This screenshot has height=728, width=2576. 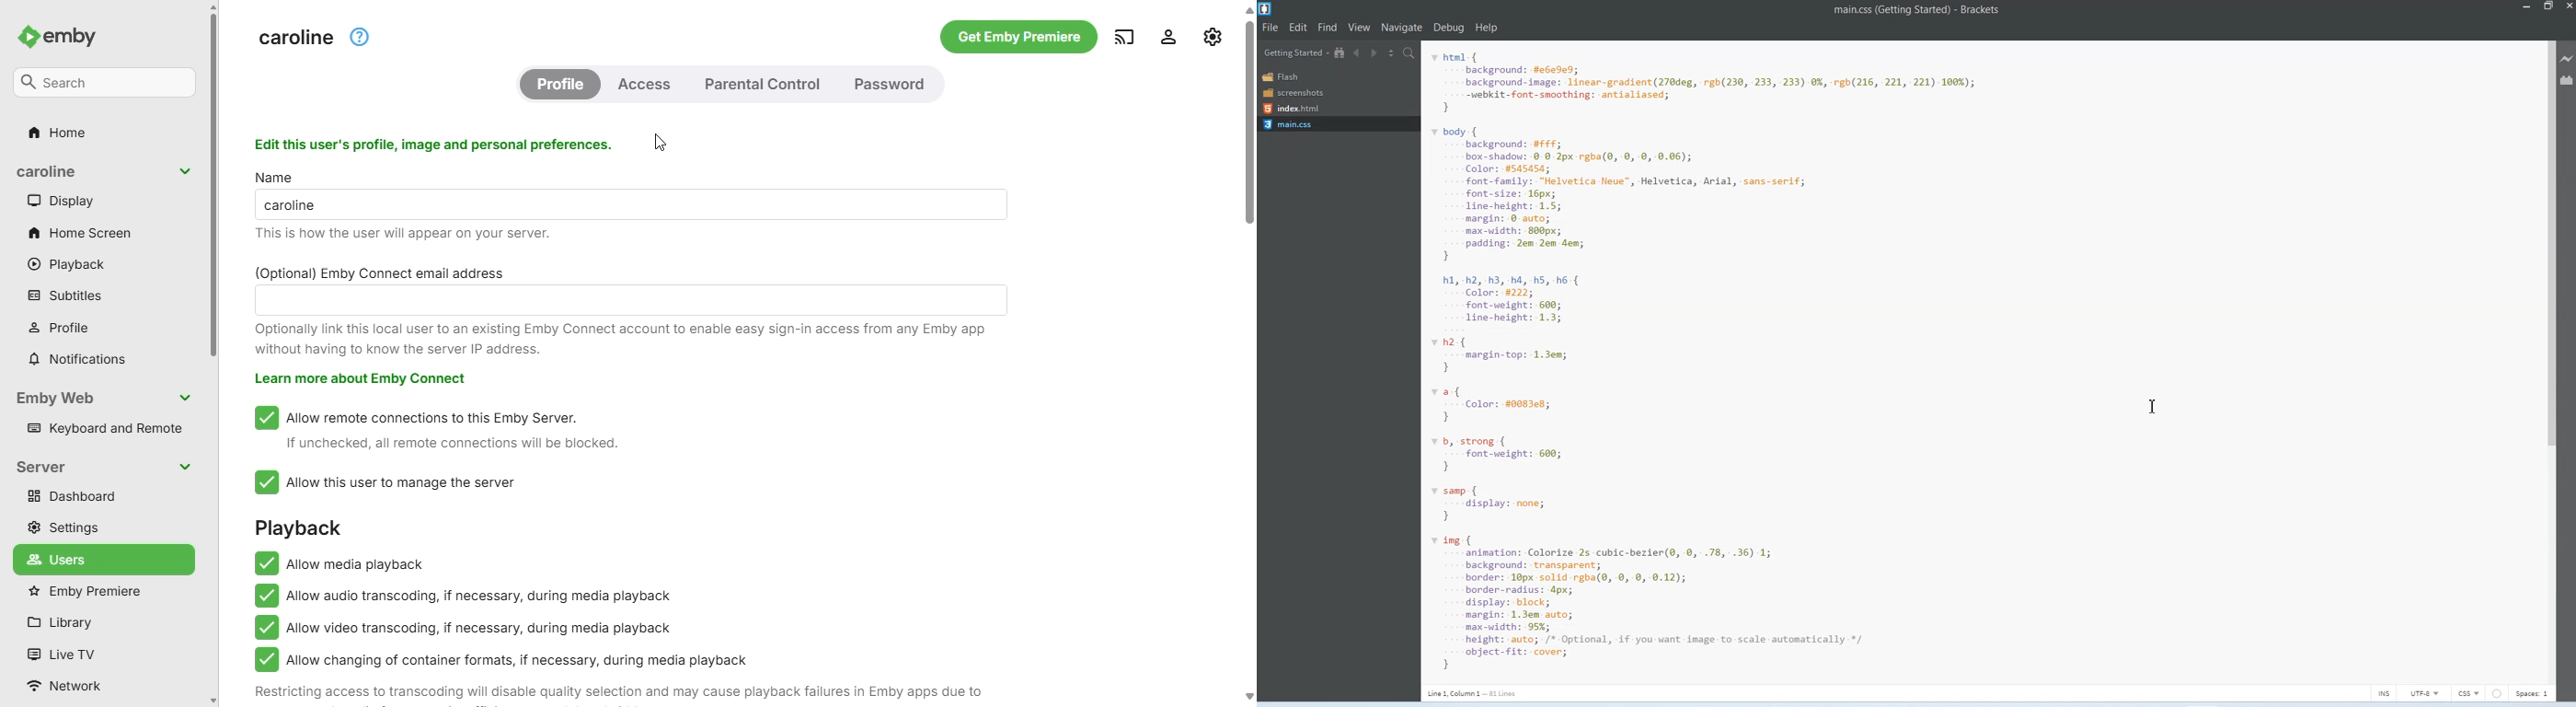 What do you see at coordinates (1329, 27) in the screenshot?
I see `Find` at bounding box center [1329, 27].